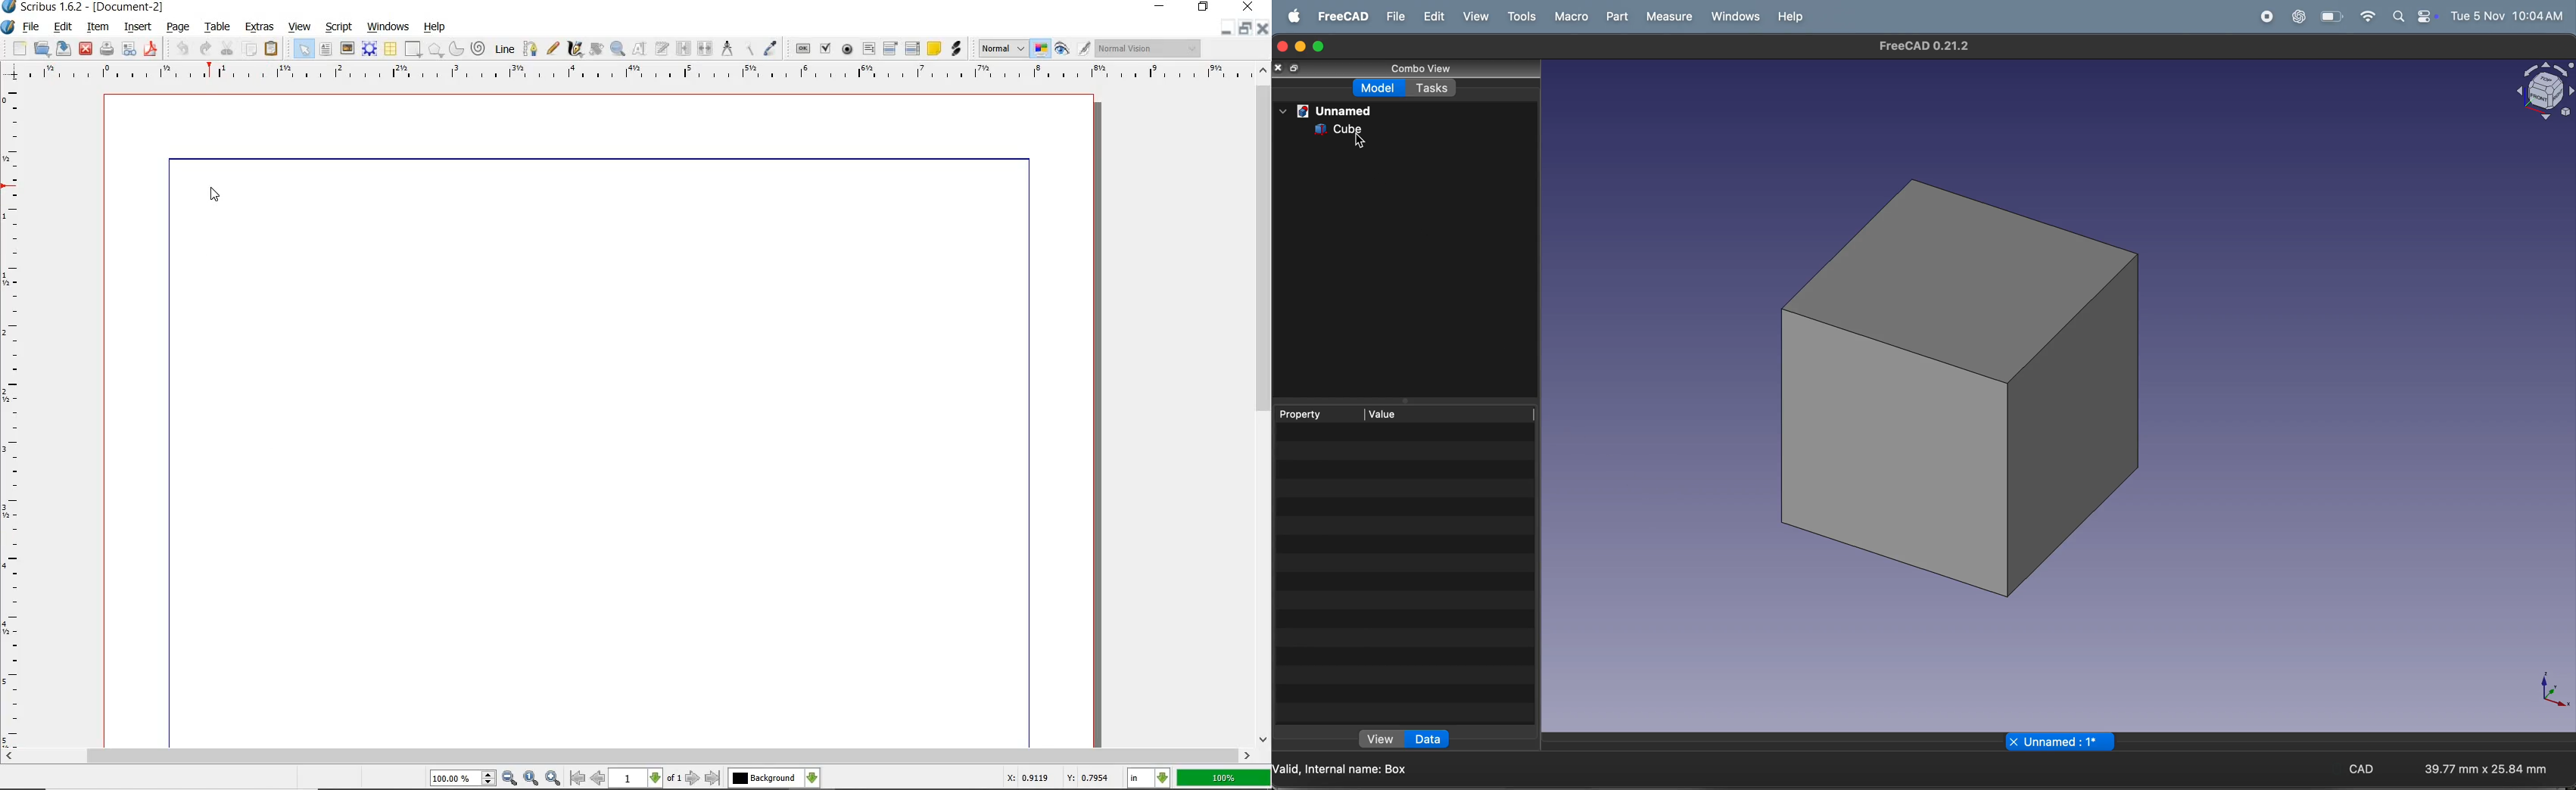 The width and height of the screenshot is (2576, 812). Describe the element at coordinates (1322, 46) in the screenshot. I see `maximize` at that location.